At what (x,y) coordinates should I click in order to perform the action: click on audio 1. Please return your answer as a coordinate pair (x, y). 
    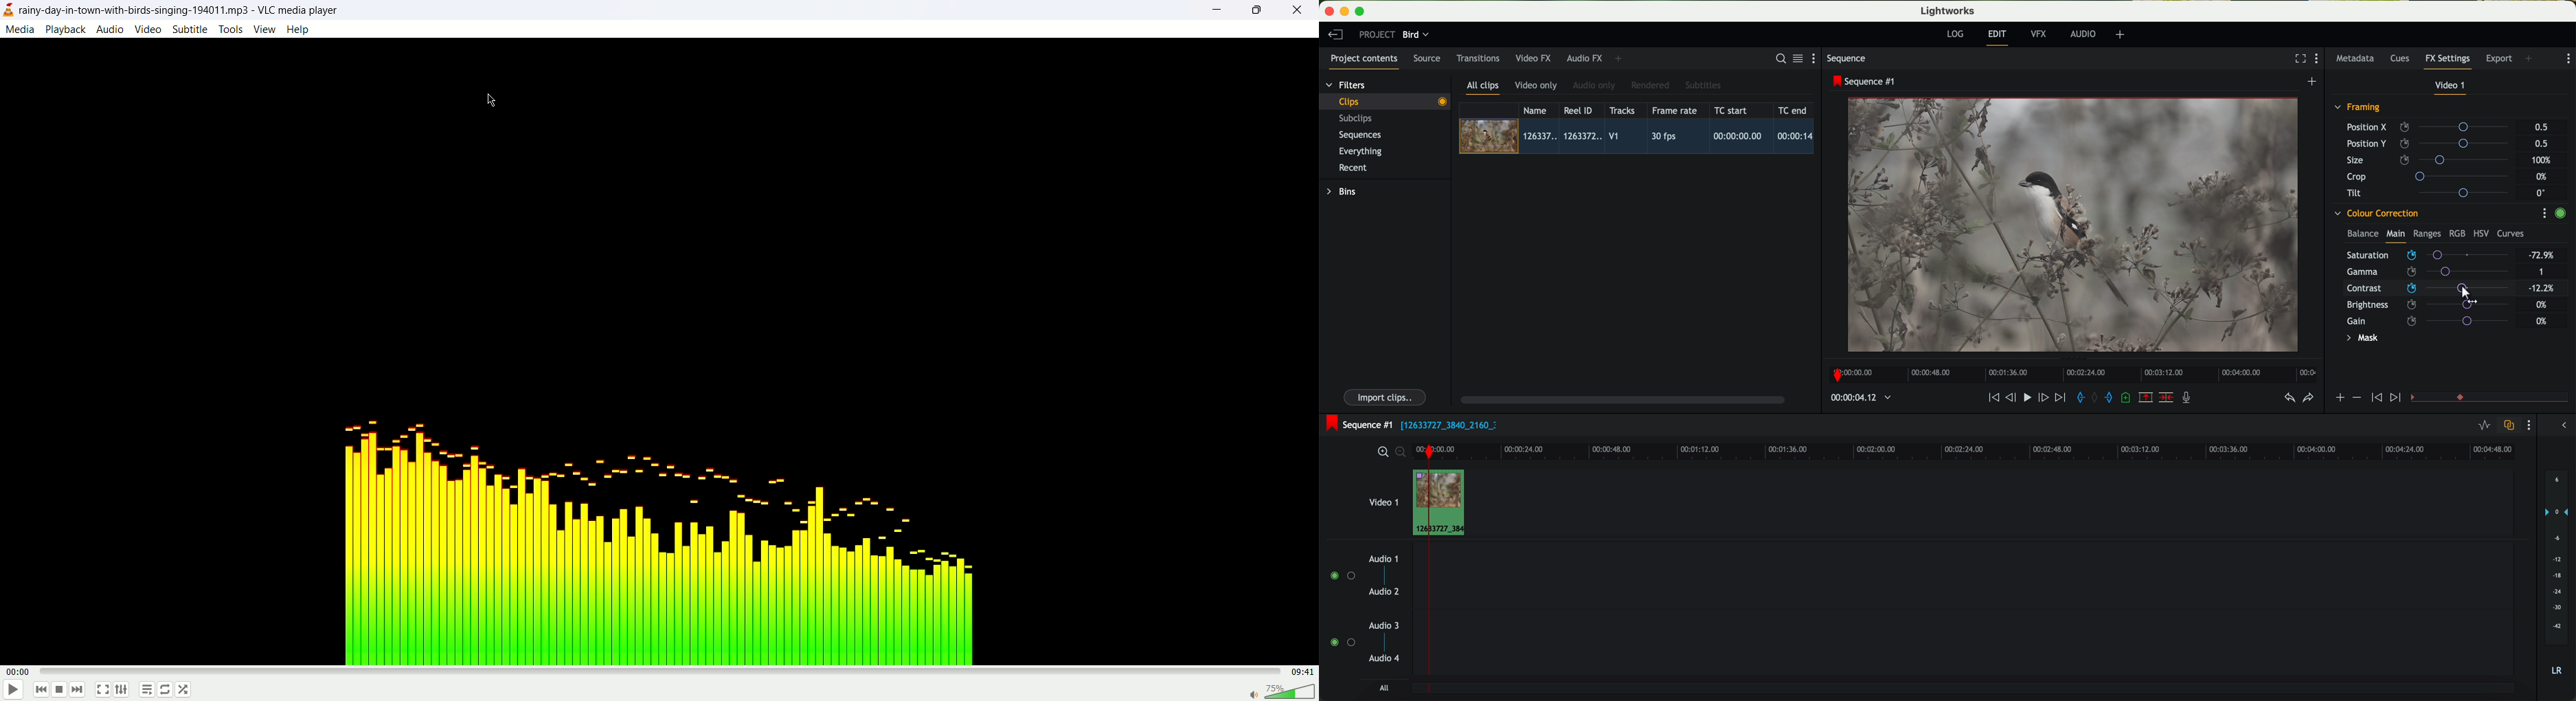
    Looking at the image, I should click on (1384, 558).